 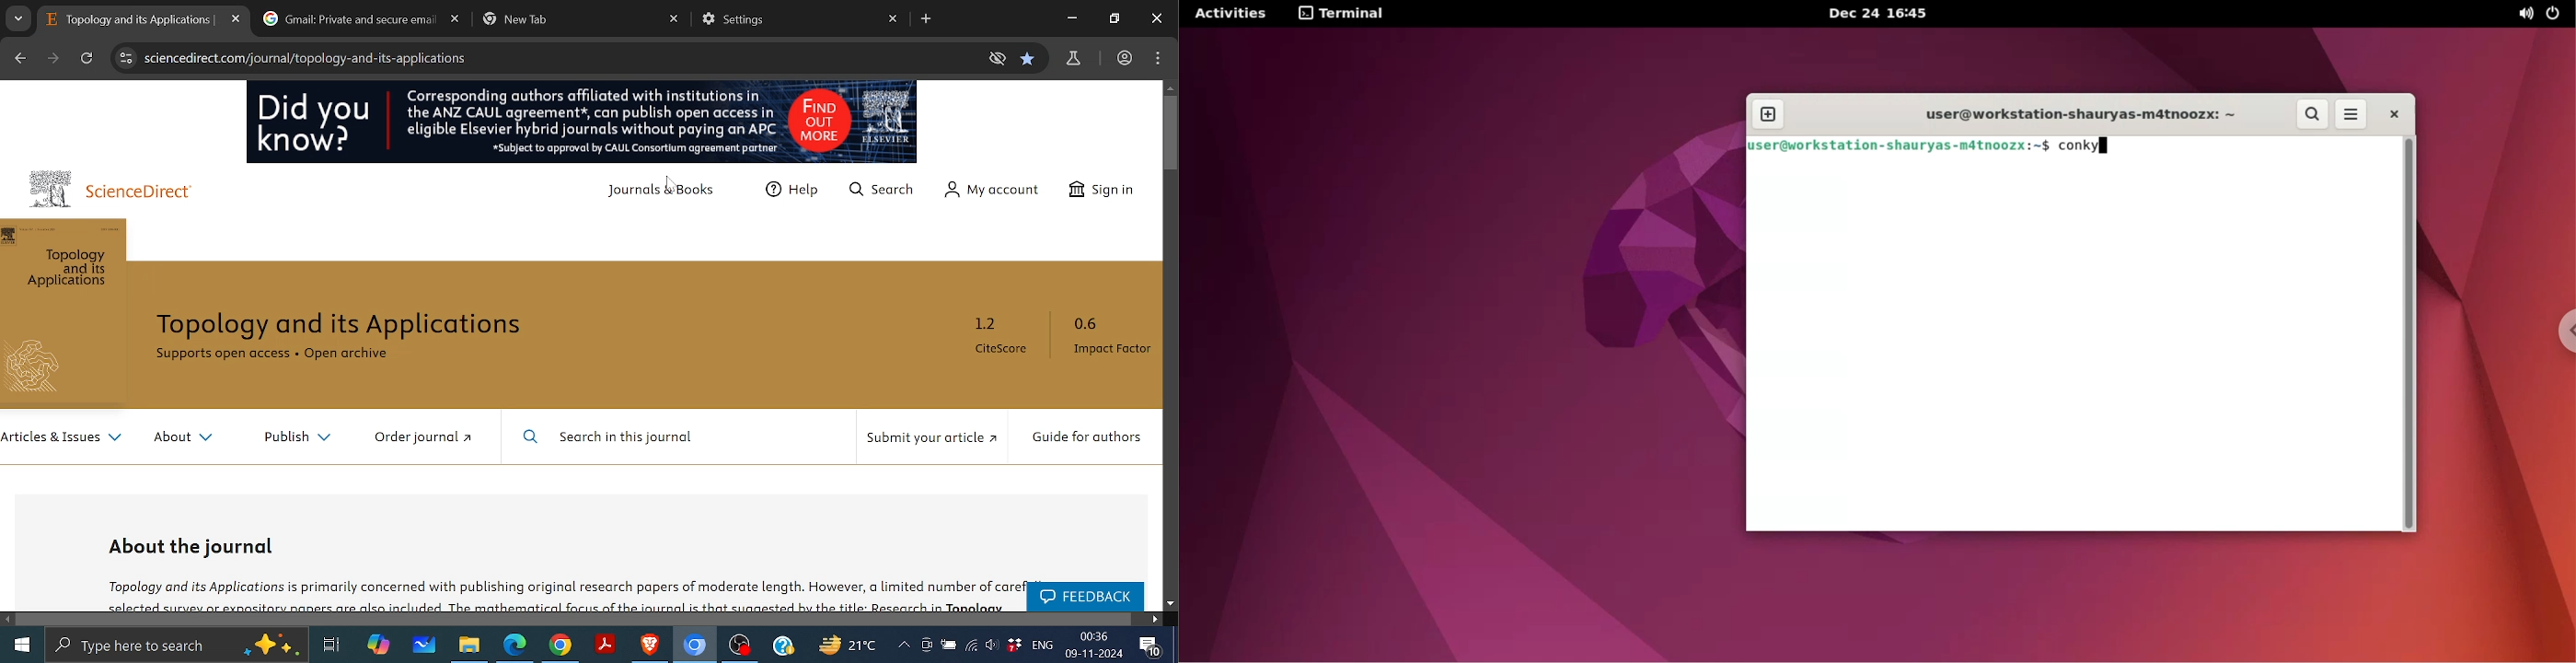 What do you see at coordinates (885, 118) in the screenshot?
I see `elsevier logo` at bounding box center [885, 118].